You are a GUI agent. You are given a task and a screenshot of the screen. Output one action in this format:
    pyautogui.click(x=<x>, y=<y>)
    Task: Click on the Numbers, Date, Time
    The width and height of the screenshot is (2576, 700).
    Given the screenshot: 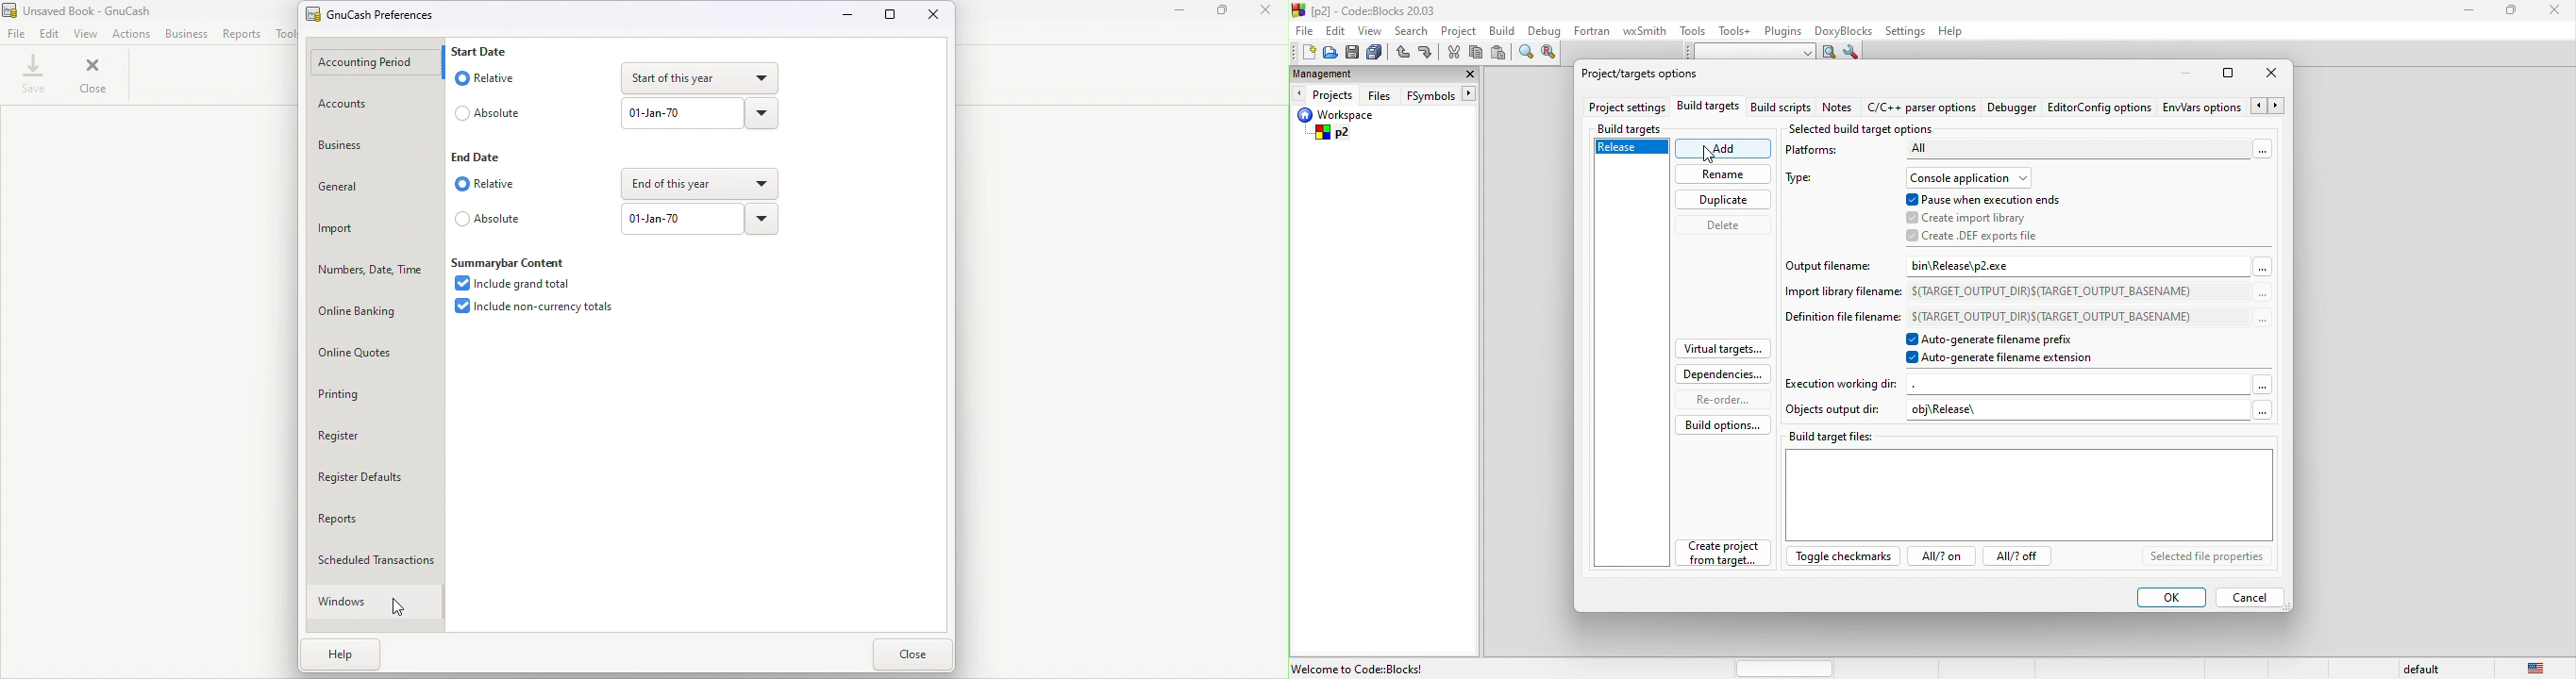 What is the action you would take?
    pyautogui.click(x=375, y=267)
    